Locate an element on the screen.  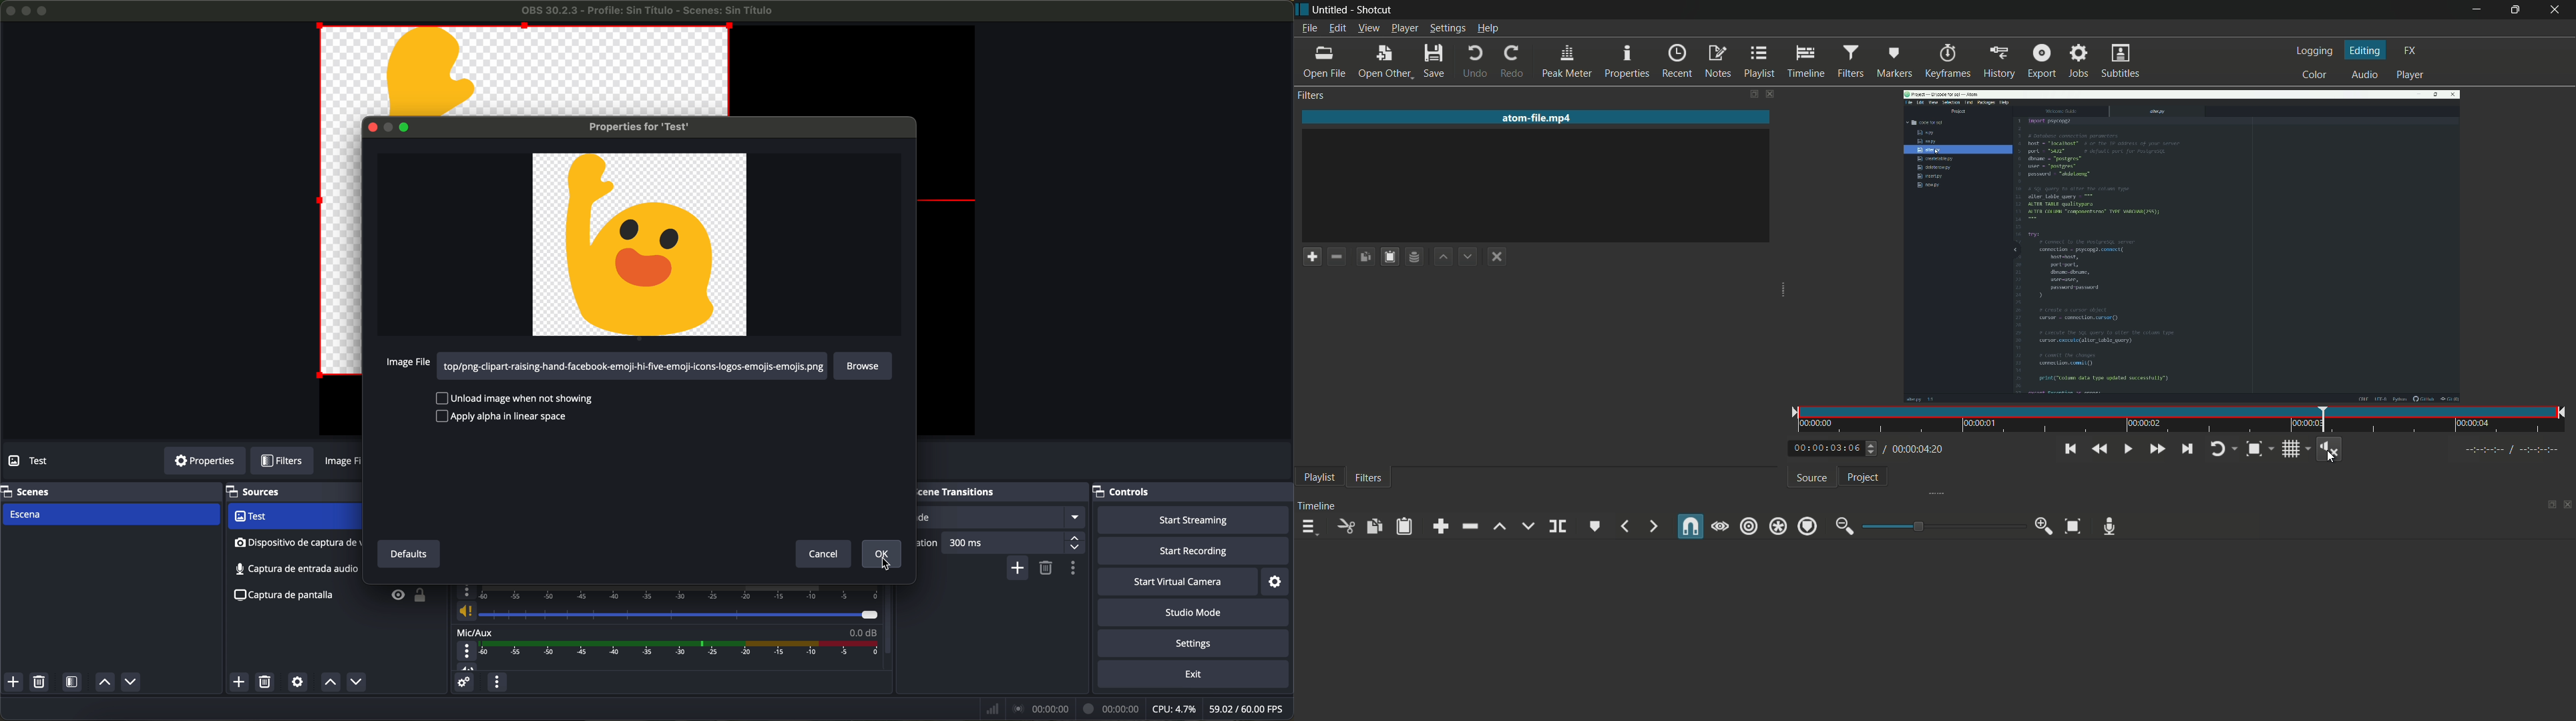
ripple marker is located at coordinates (1805, 526).